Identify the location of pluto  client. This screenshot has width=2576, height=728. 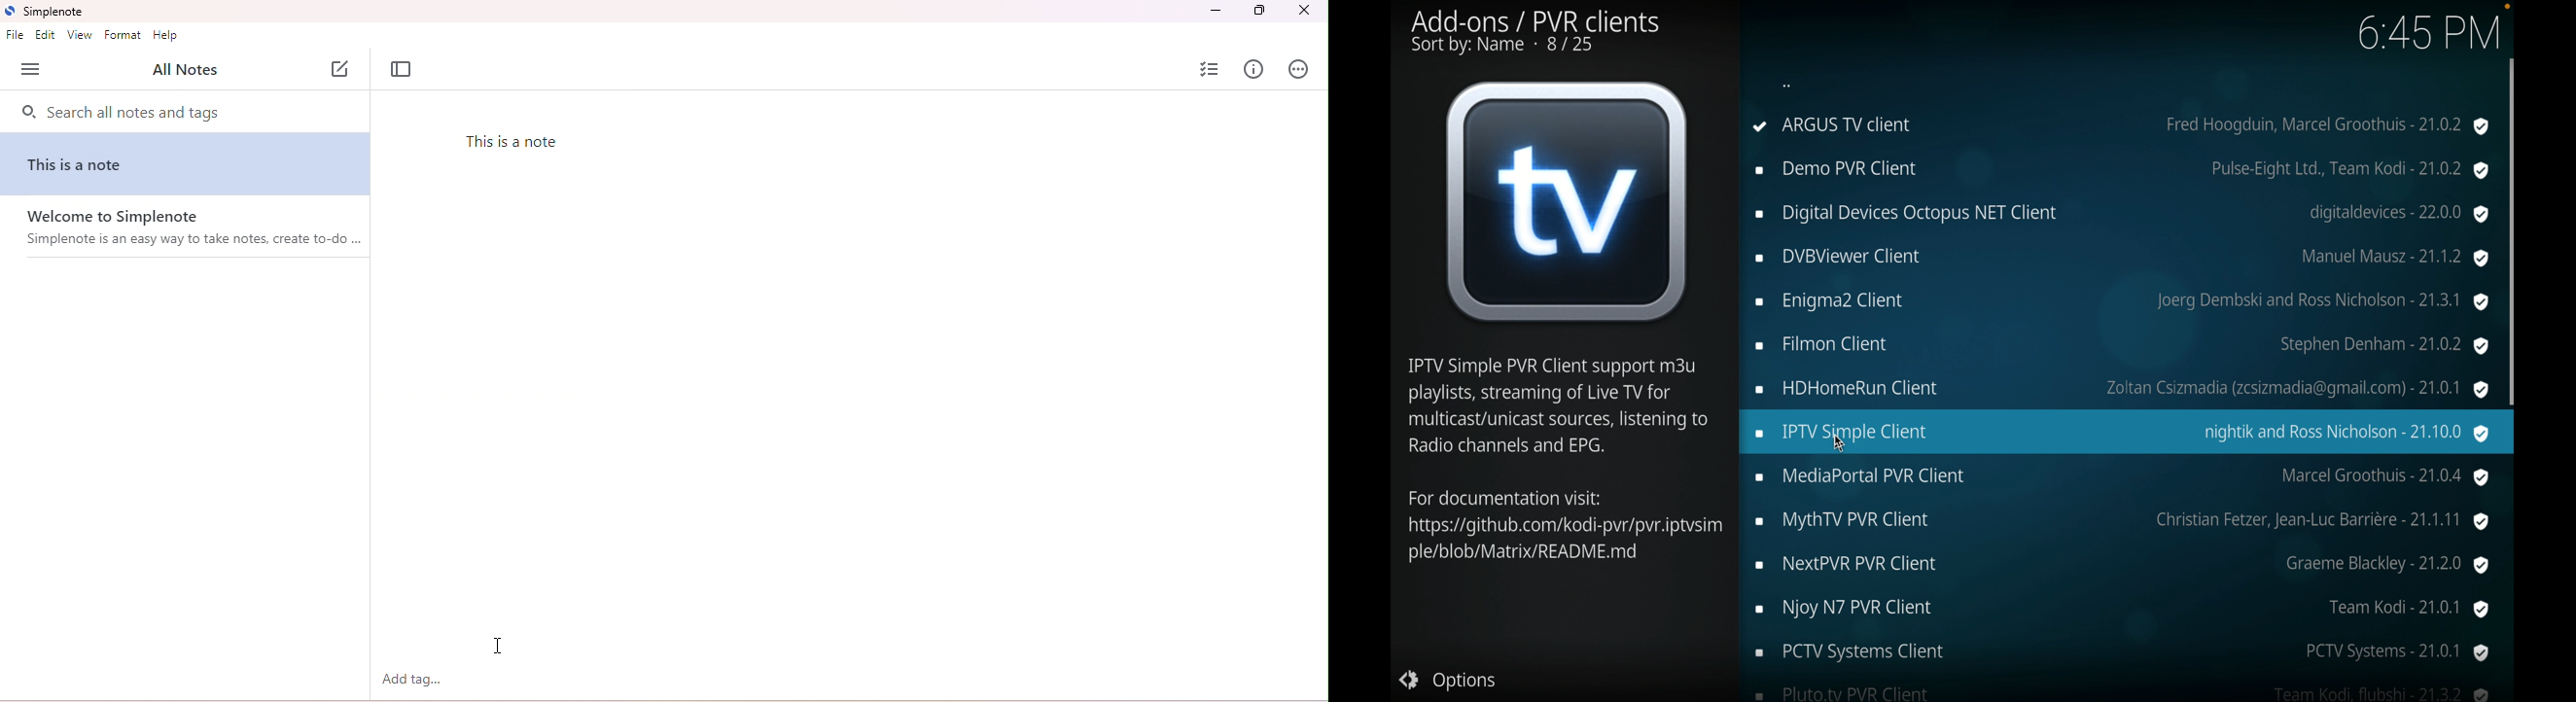
(2123, 694).